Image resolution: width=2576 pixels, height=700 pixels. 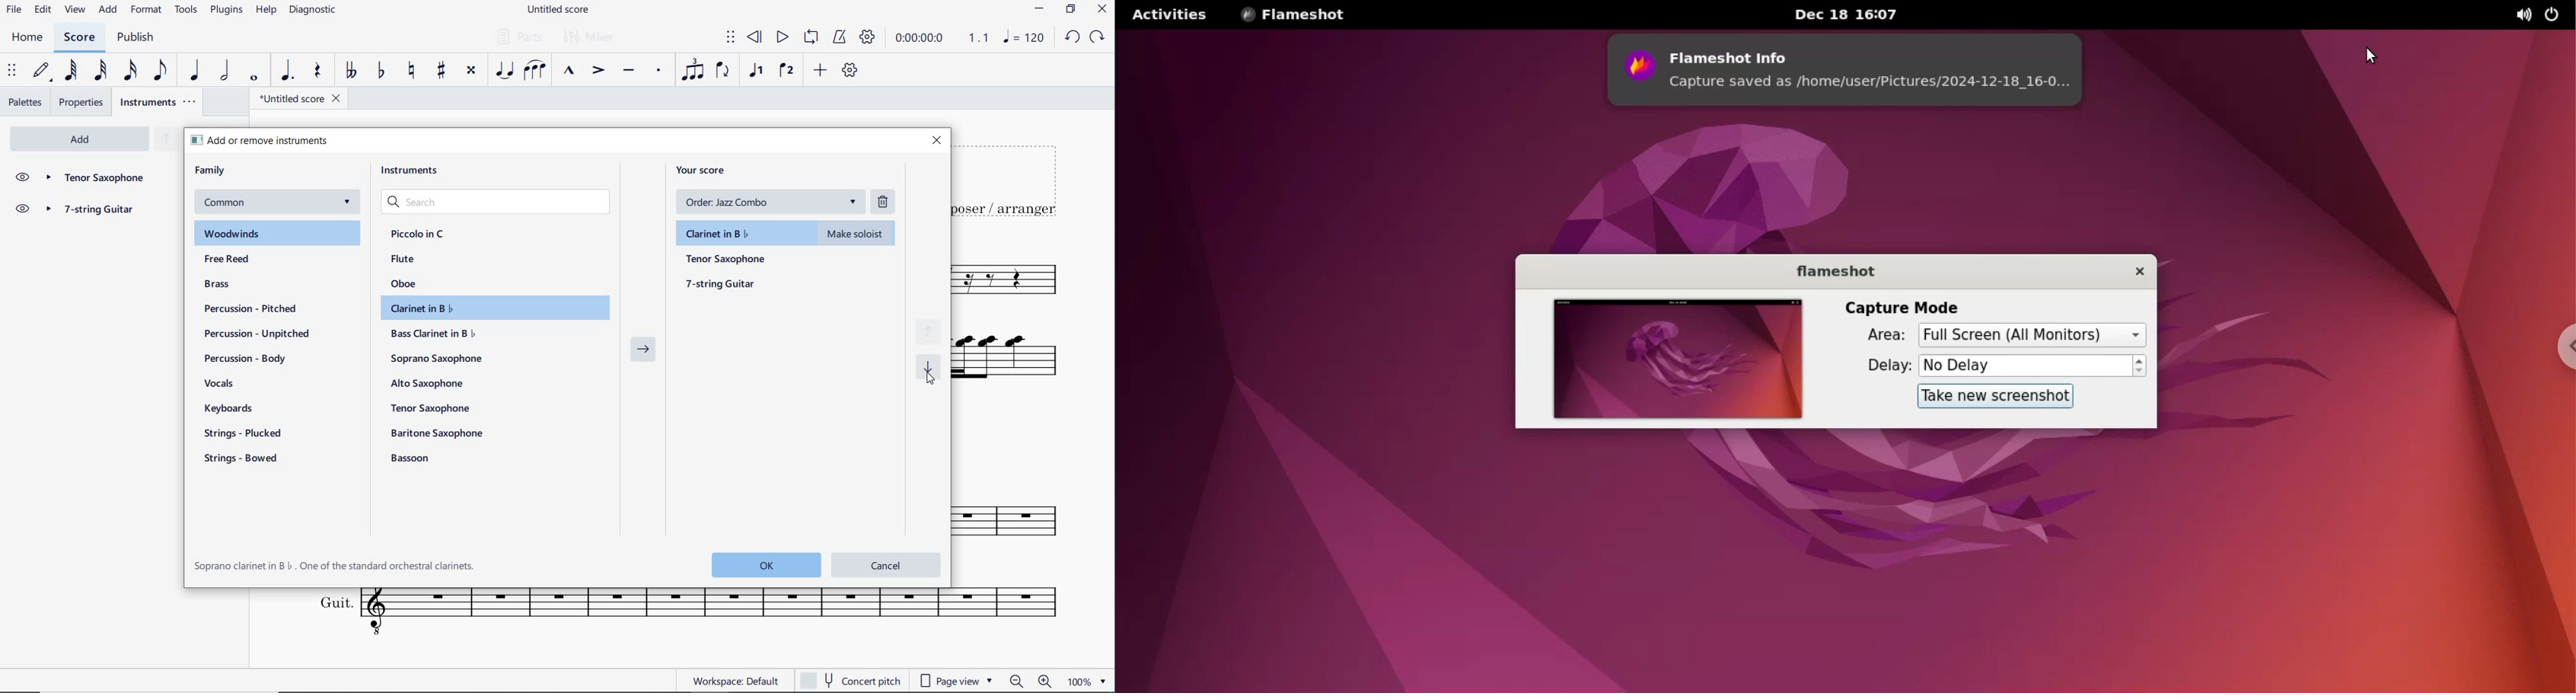 I want to click on AUGMENTATION DOT, so click(x=288, y=71).